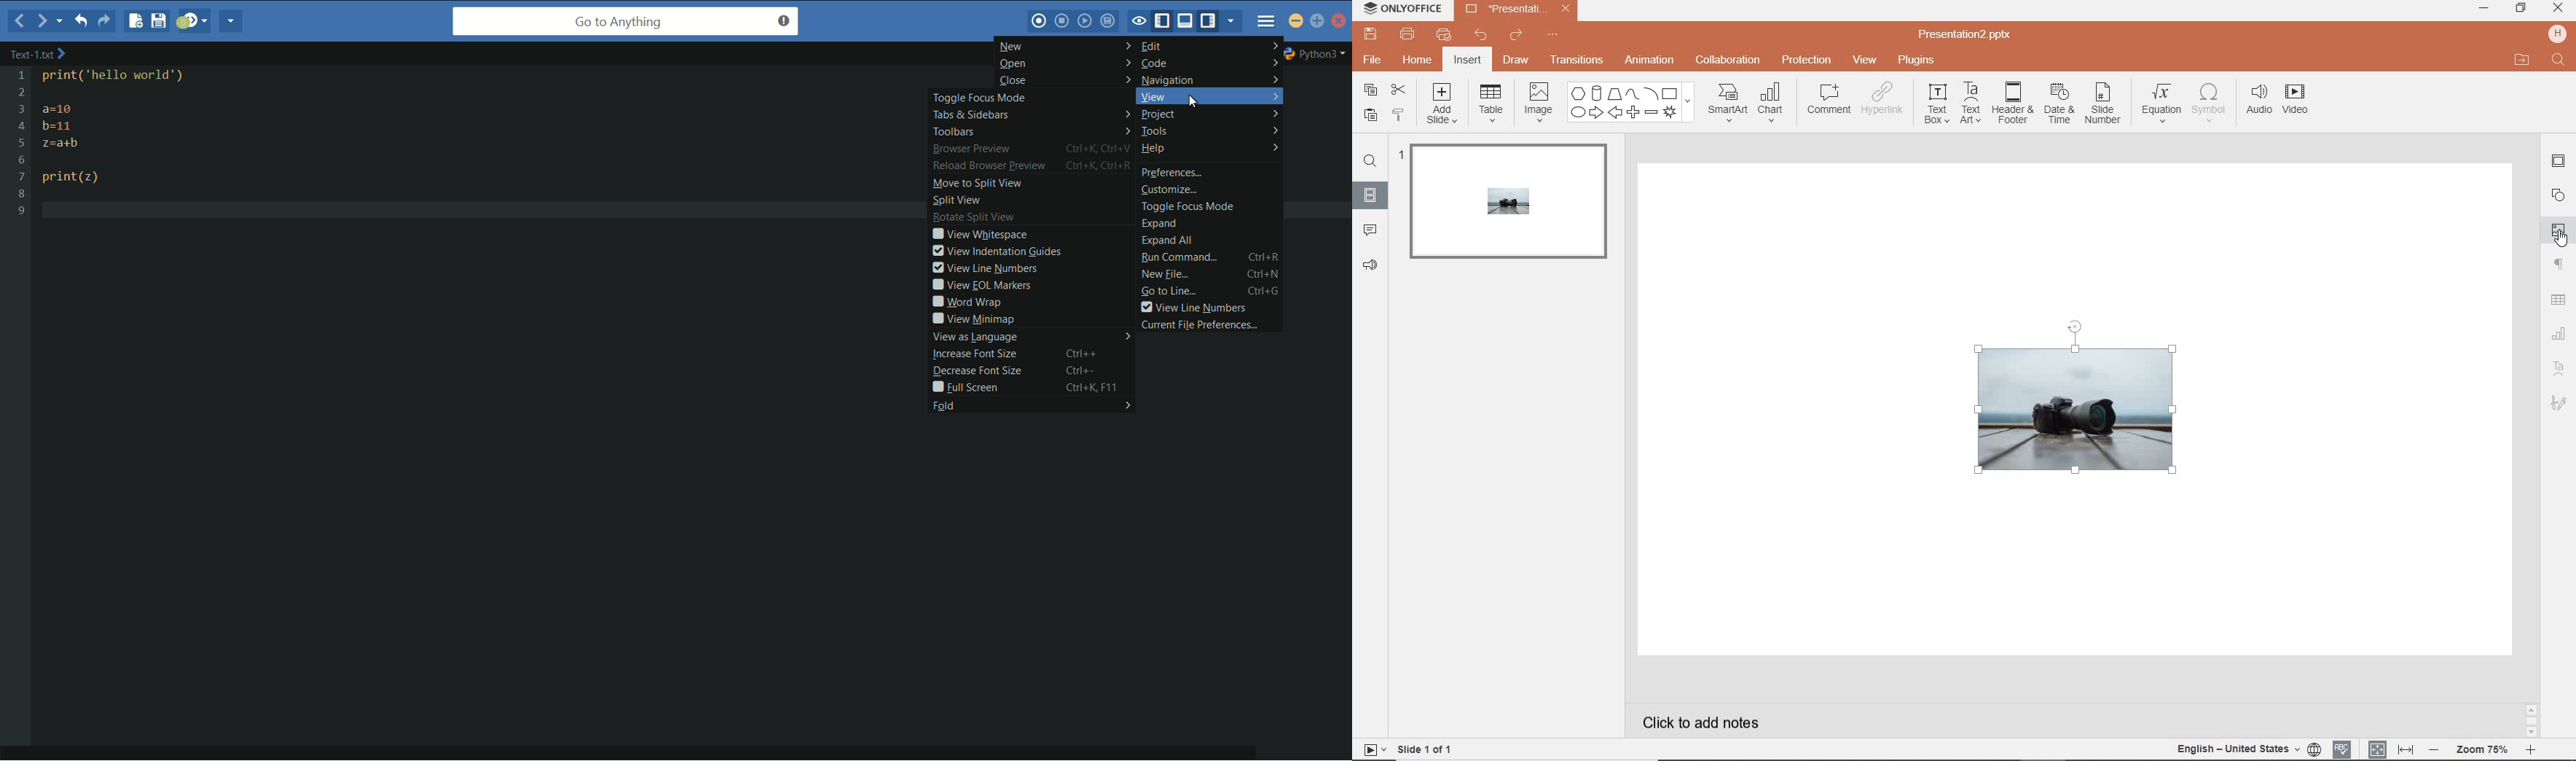  What do you see at coordinates (2295, 101) in the screenshot?
I see `videos` at bounding box center [2295, 101].